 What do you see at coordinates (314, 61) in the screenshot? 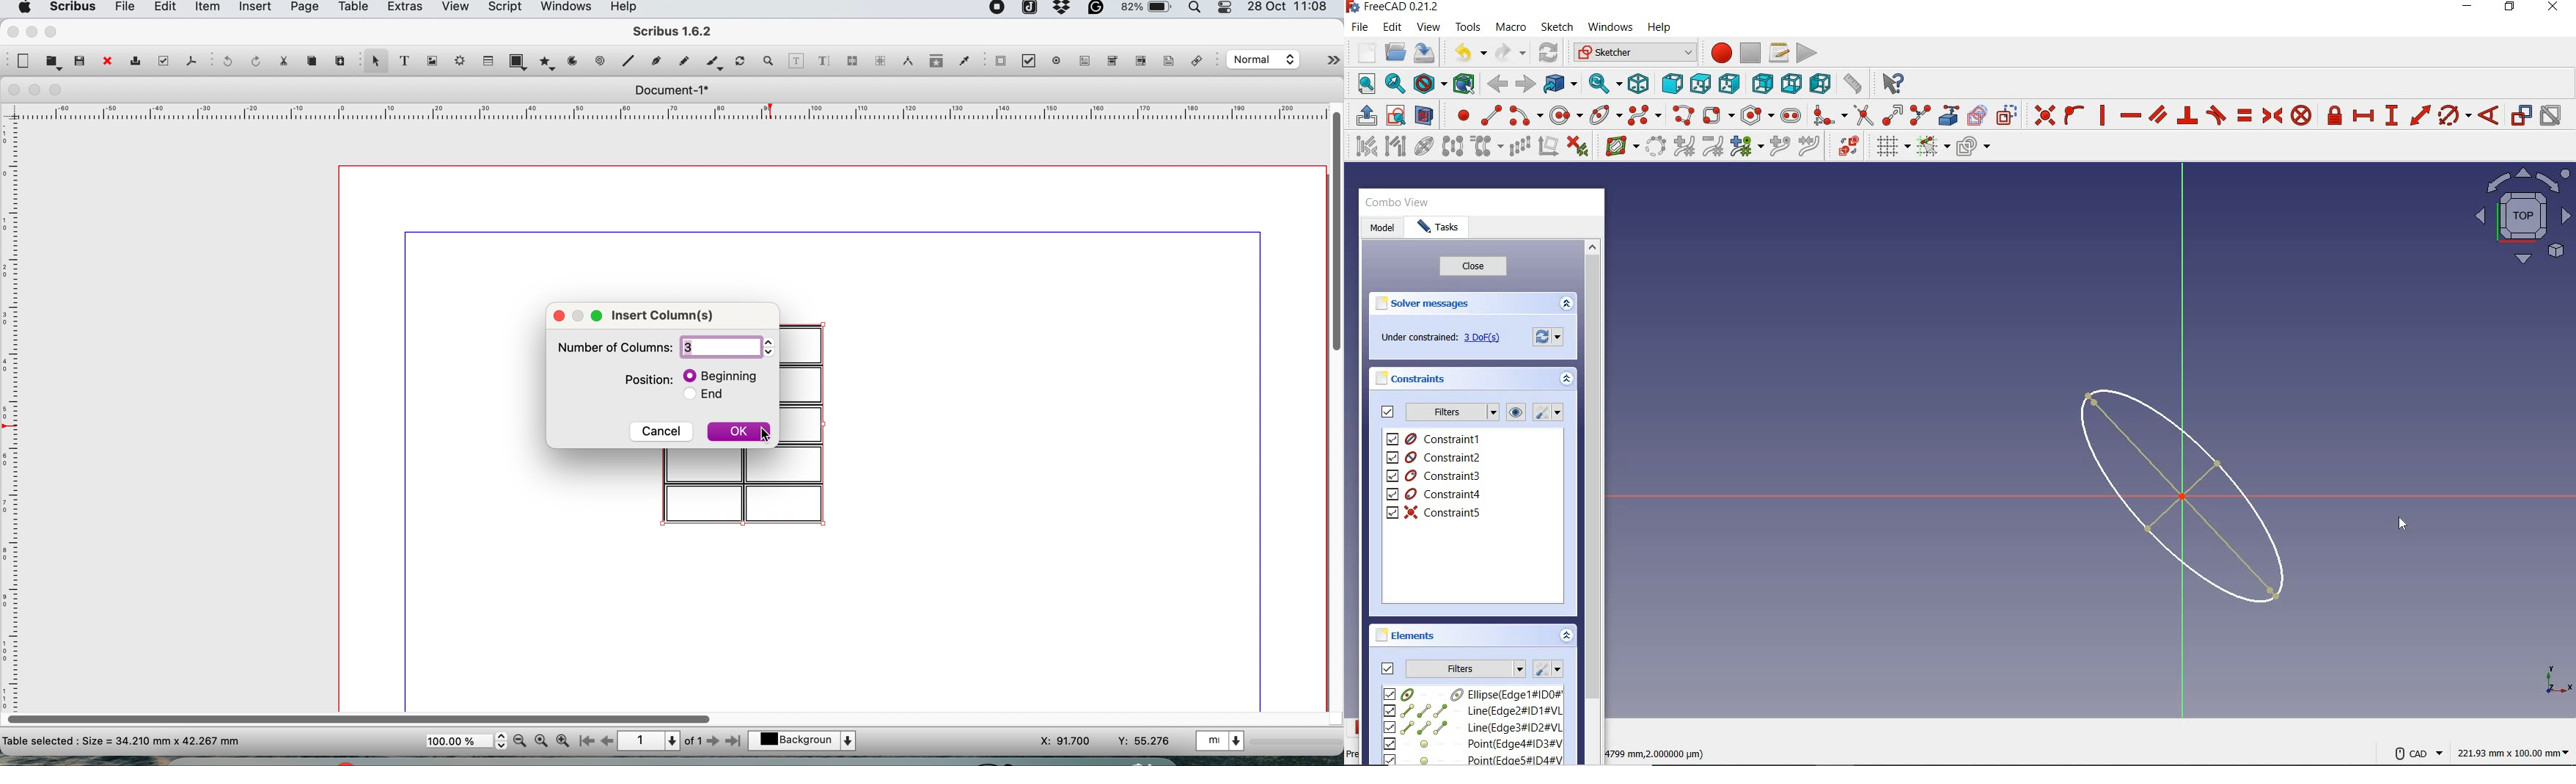
I see `copy` at bounding box center [314, 61].